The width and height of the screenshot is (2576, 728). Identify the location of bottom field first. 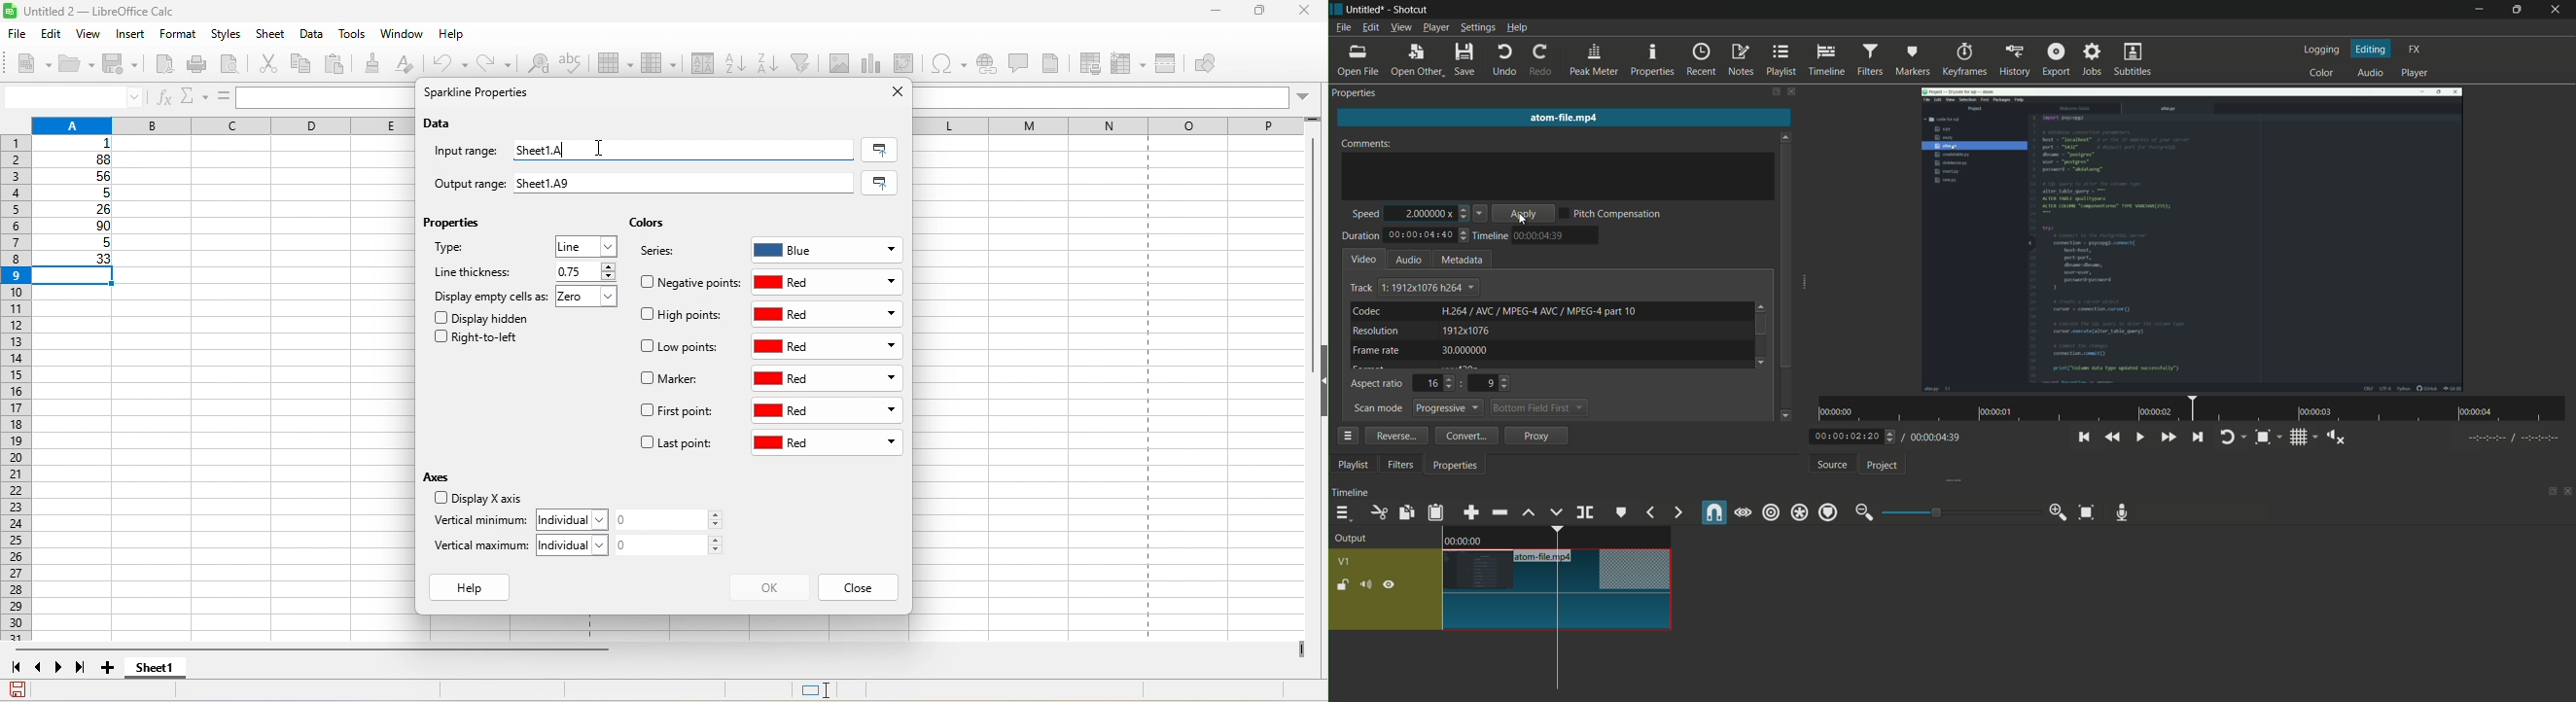
(1530, 408).